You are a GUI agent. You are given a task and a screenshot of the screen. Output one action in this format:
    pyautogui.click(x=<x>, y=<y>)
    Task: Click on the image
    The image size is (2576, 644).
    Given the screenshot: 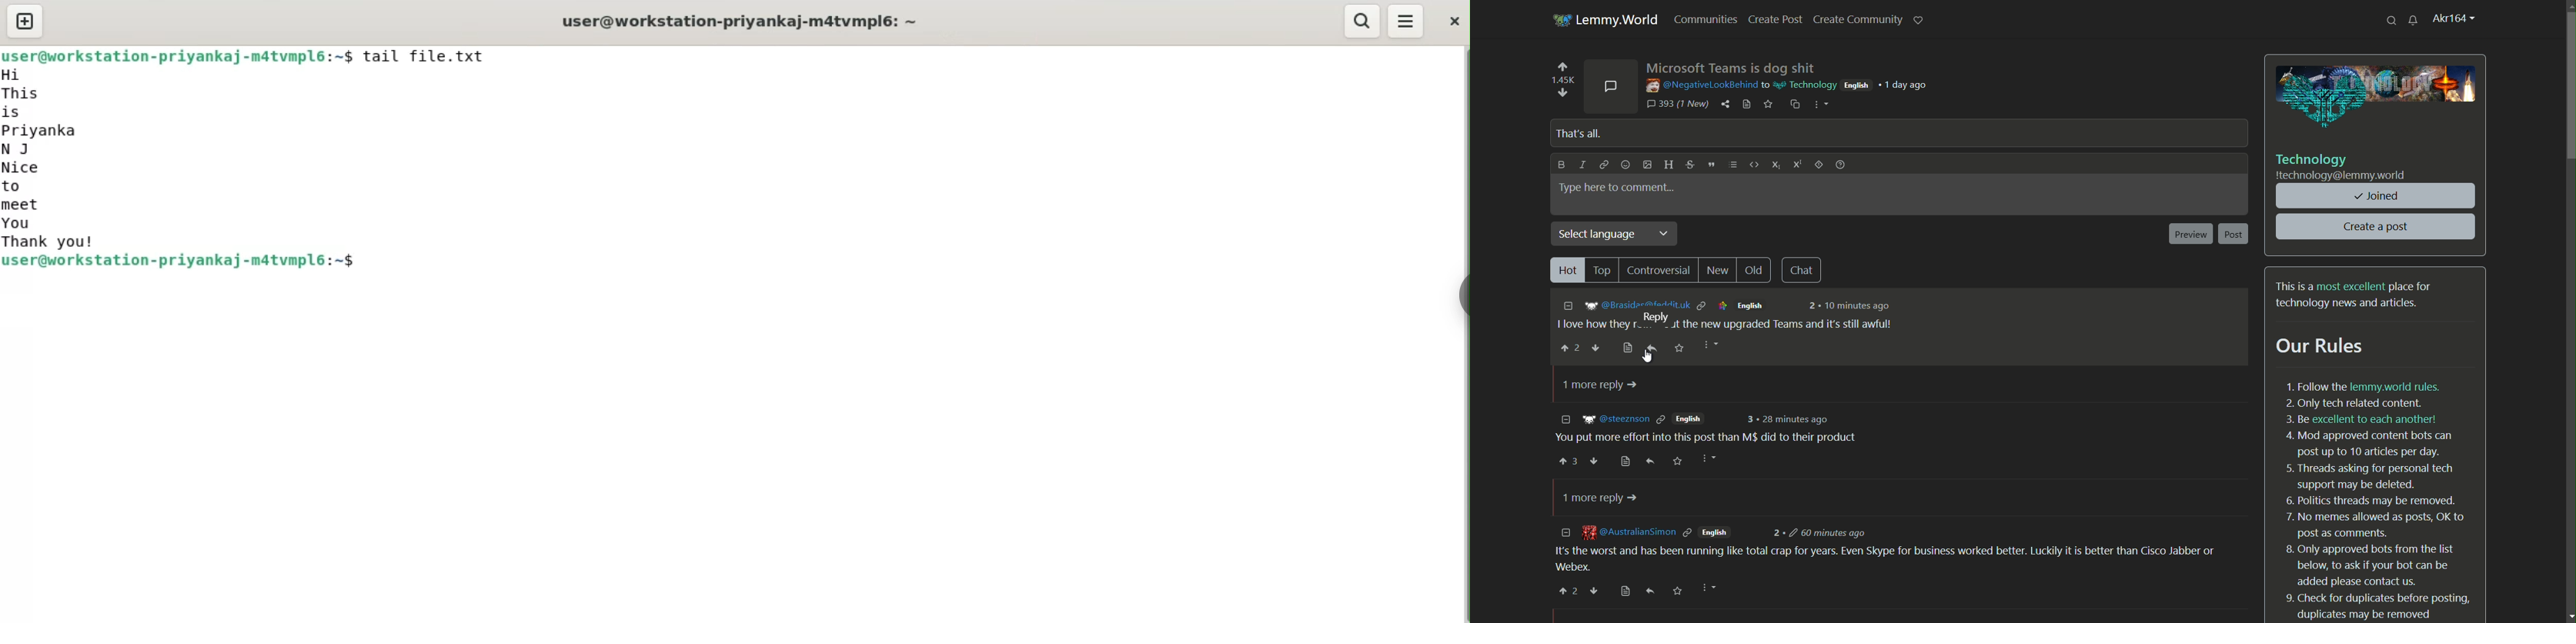 What is the action you would take?
    pyautogui.click(x=2377, y=97)
    